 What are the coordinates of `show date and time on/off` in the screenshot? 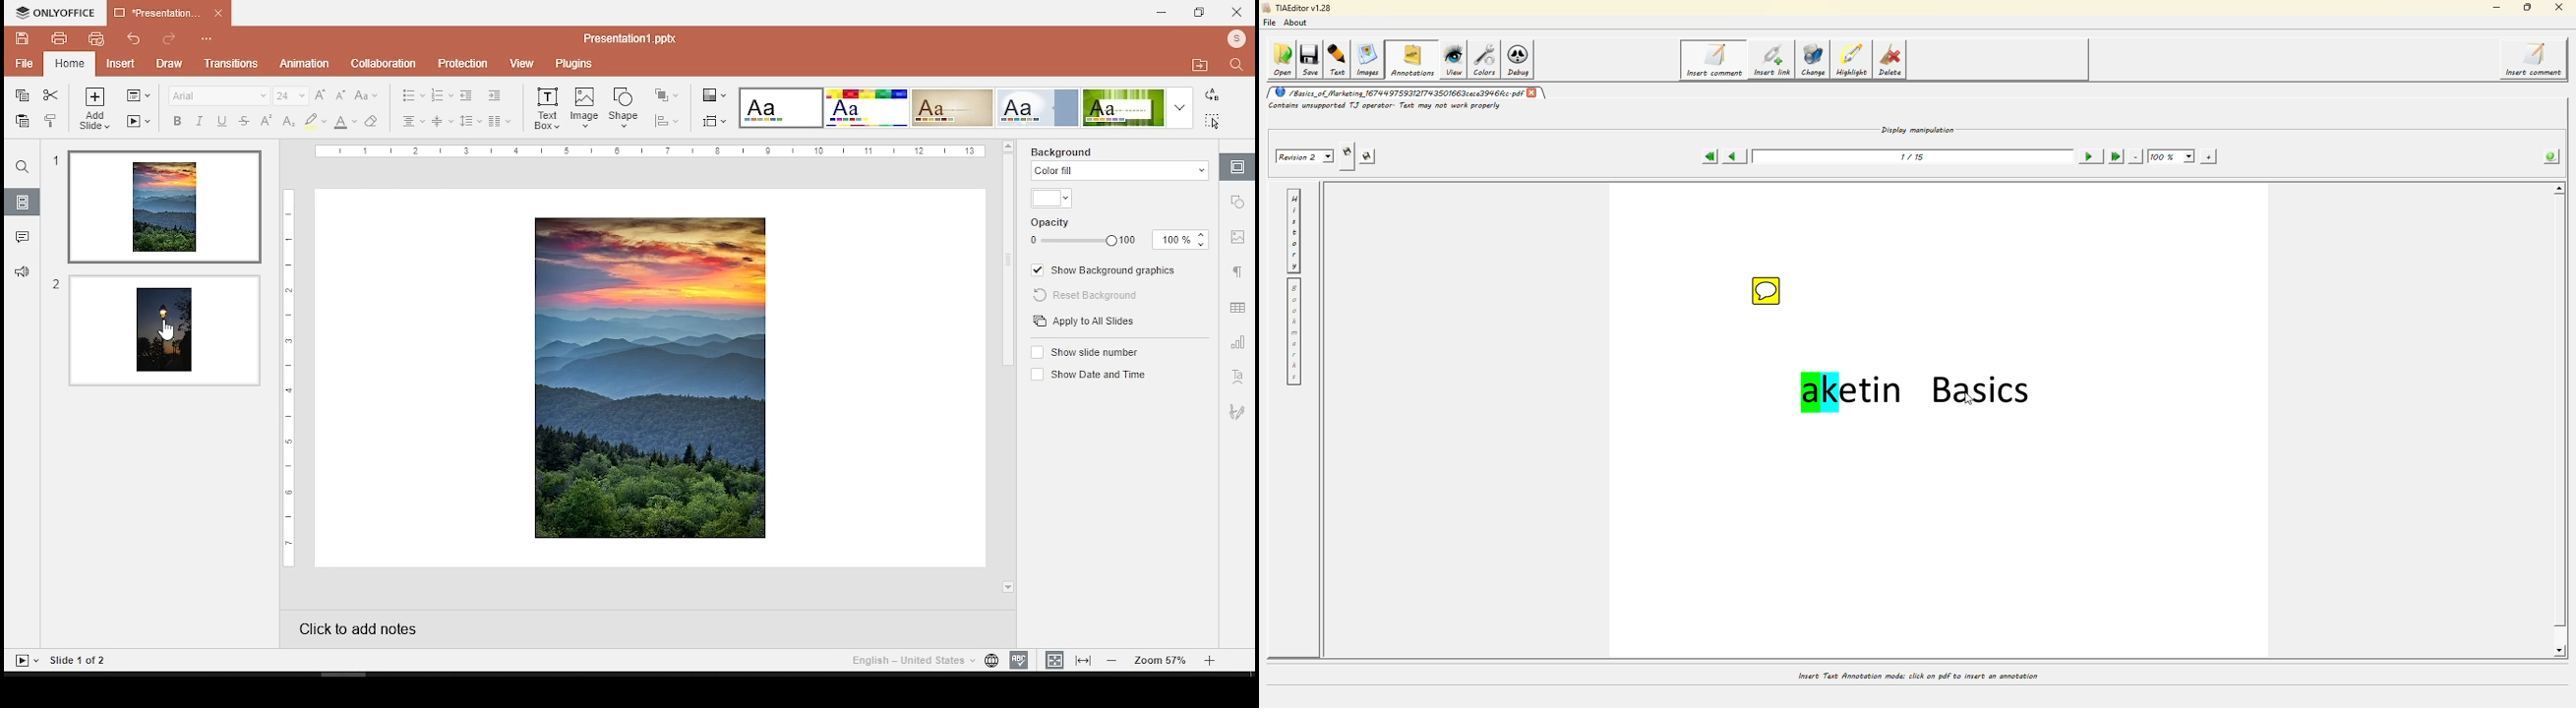 It's located at (1091, 374).